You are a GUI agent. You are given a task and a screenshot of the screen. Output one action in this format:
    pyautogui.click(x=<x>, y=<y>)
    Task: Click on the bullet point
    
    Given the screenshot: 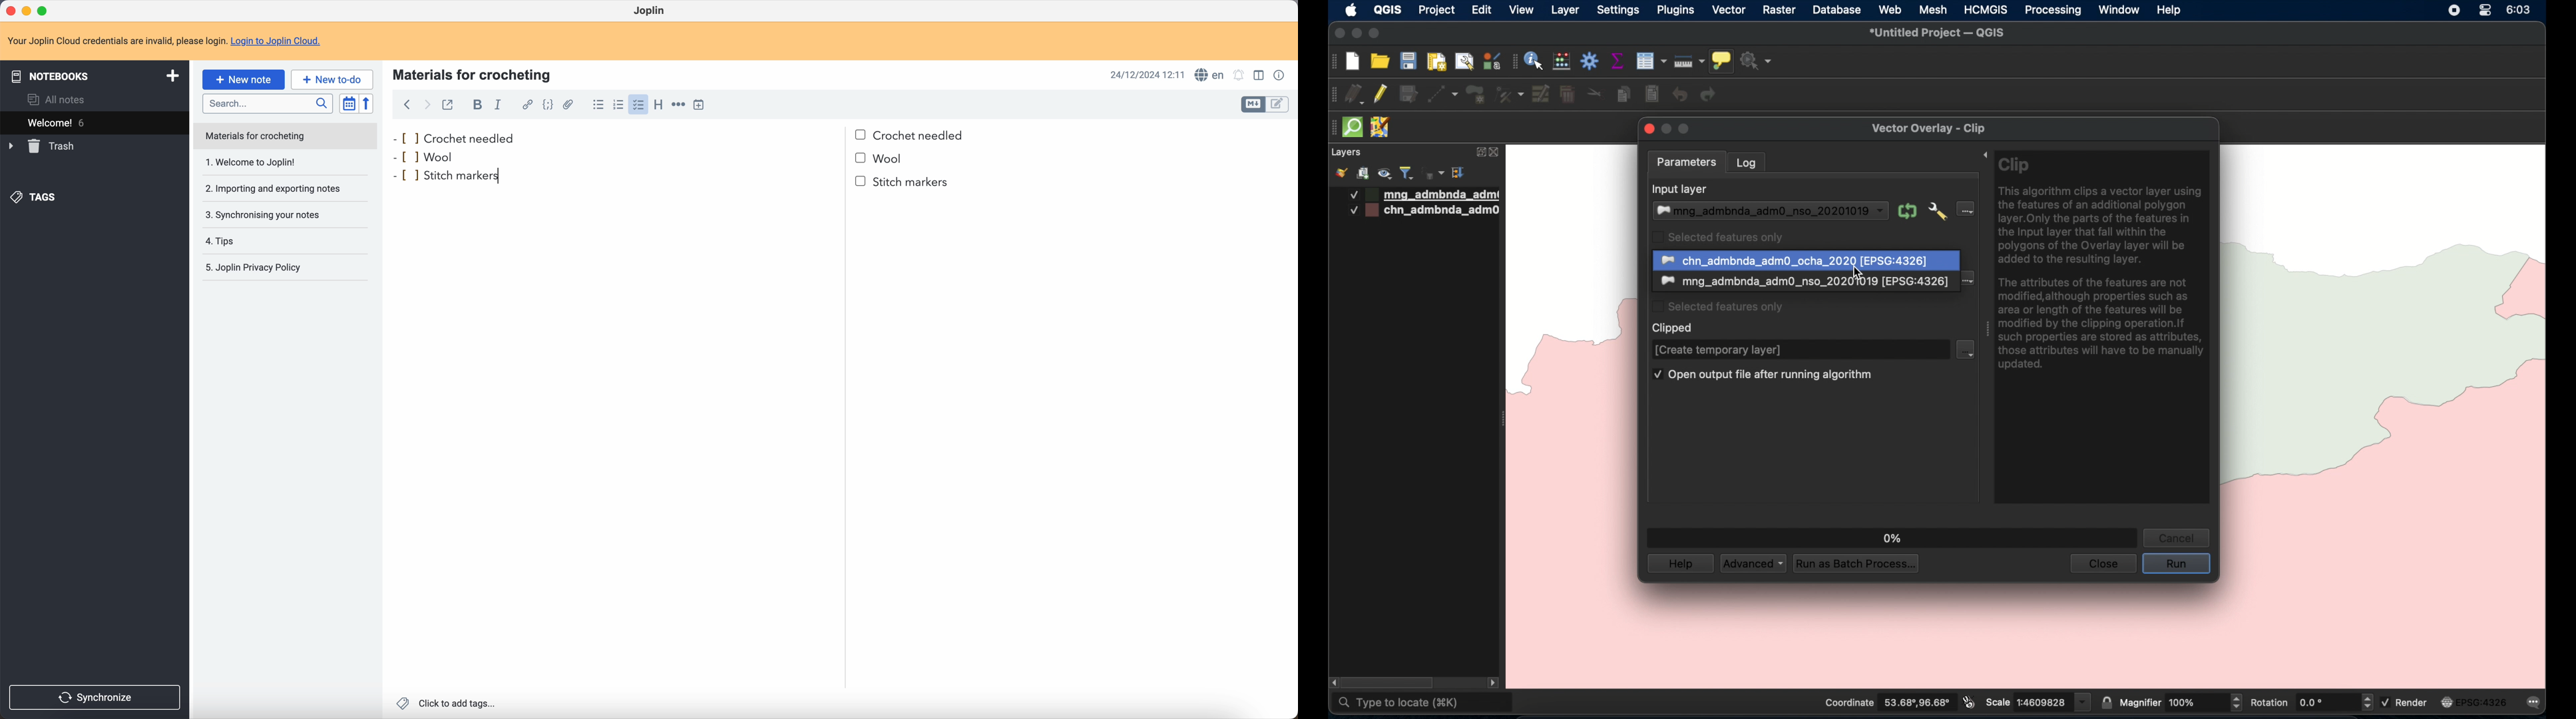 What is the action you would take?
    pyautogui.click(x=883, y=157)
    